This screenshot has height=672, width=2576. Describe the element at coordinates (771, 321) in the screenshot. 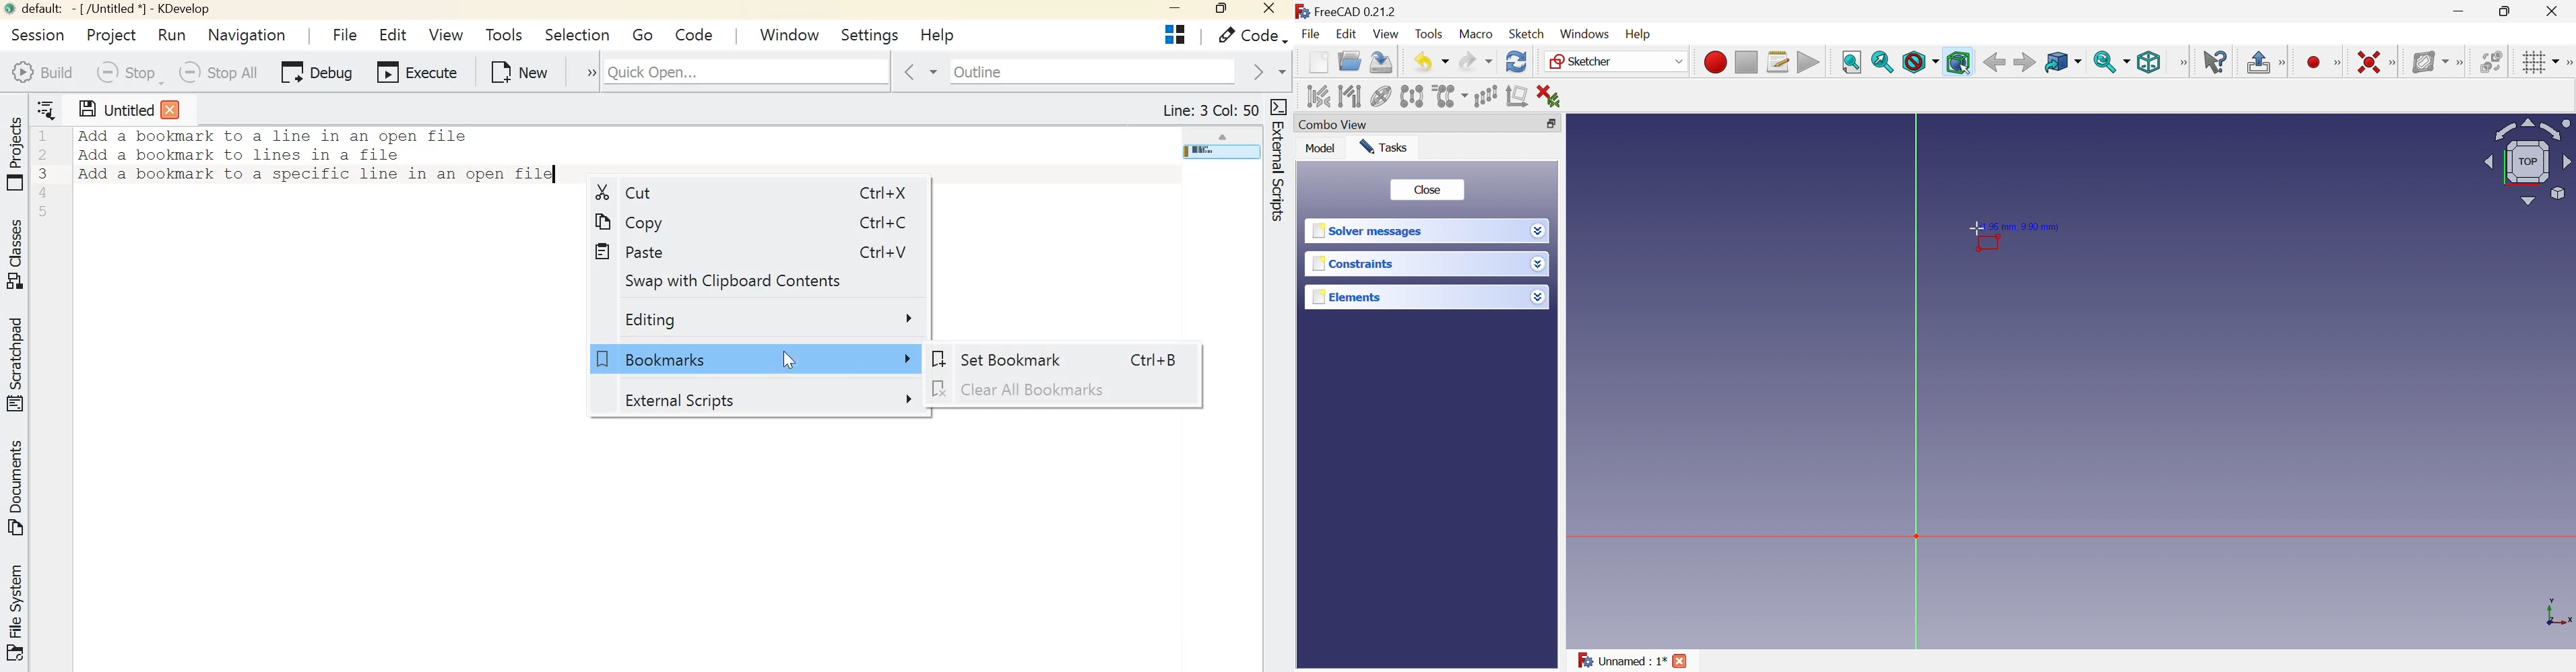

I see `Editing` at that location.